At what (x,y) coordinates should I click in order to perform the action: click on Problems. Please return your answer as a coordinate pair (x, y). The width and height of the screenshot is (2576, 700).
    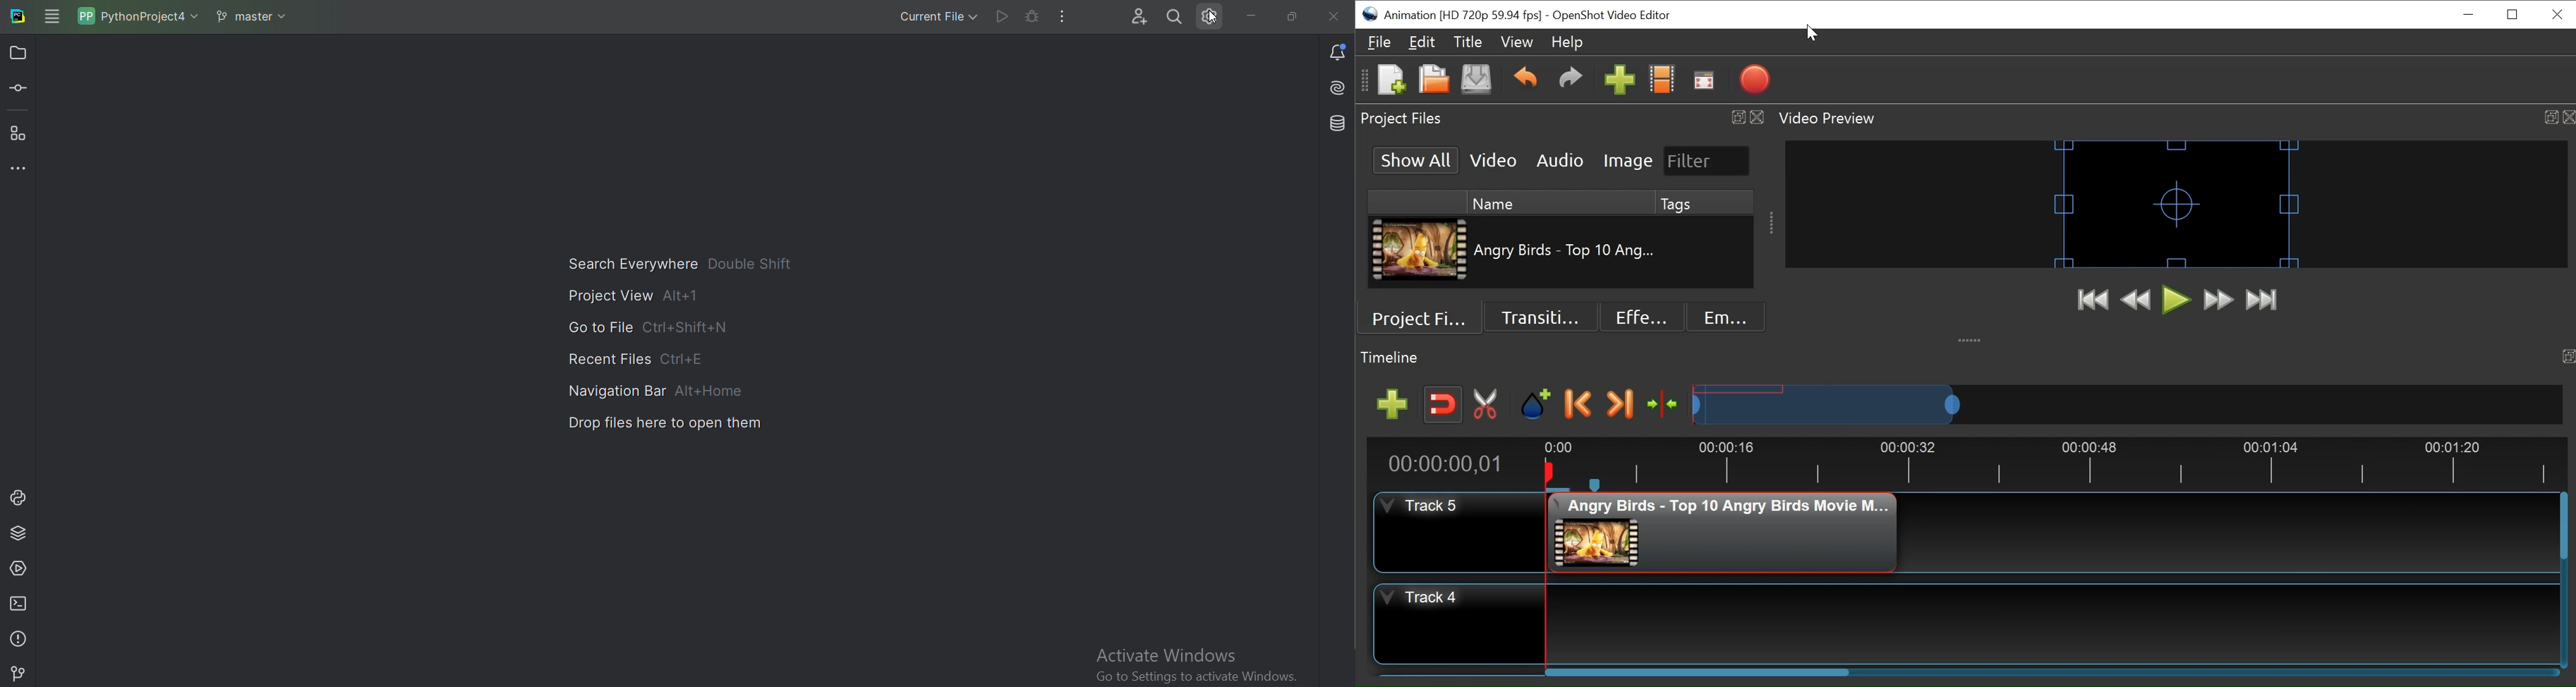
    Looking at the image, I should click on (18, 638).